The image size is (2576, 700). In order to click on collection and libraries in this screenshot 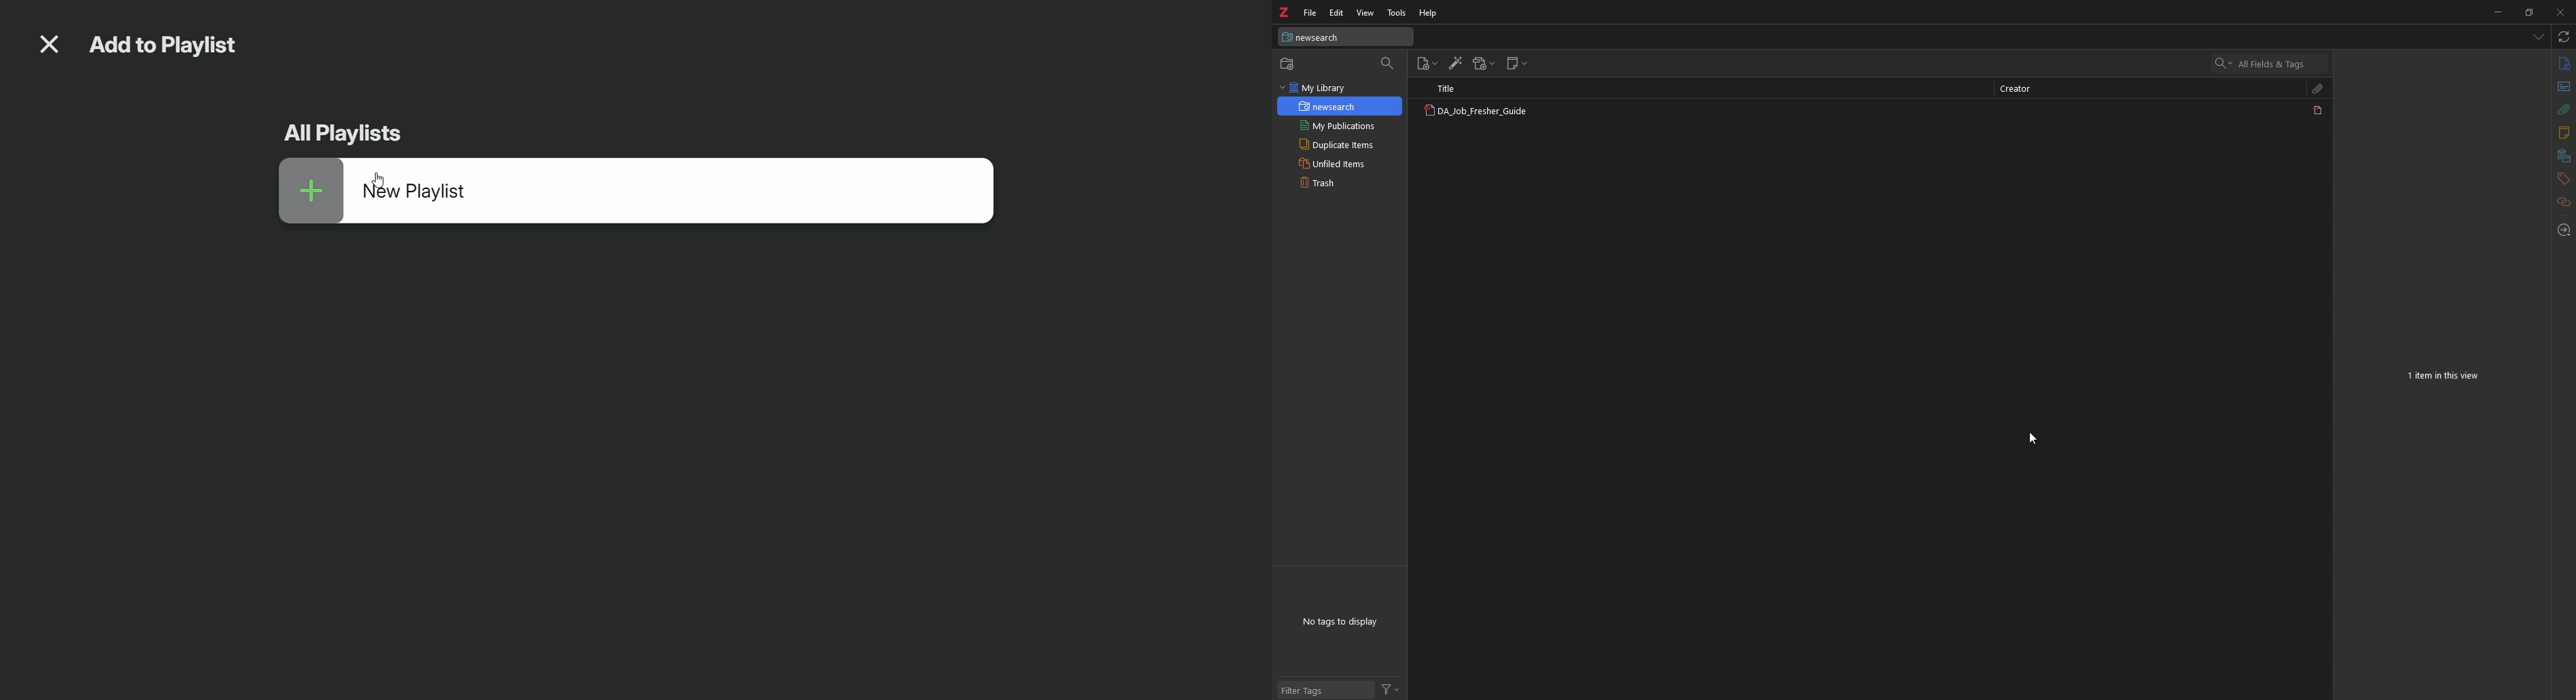, I will do `click(2564, 156)`.